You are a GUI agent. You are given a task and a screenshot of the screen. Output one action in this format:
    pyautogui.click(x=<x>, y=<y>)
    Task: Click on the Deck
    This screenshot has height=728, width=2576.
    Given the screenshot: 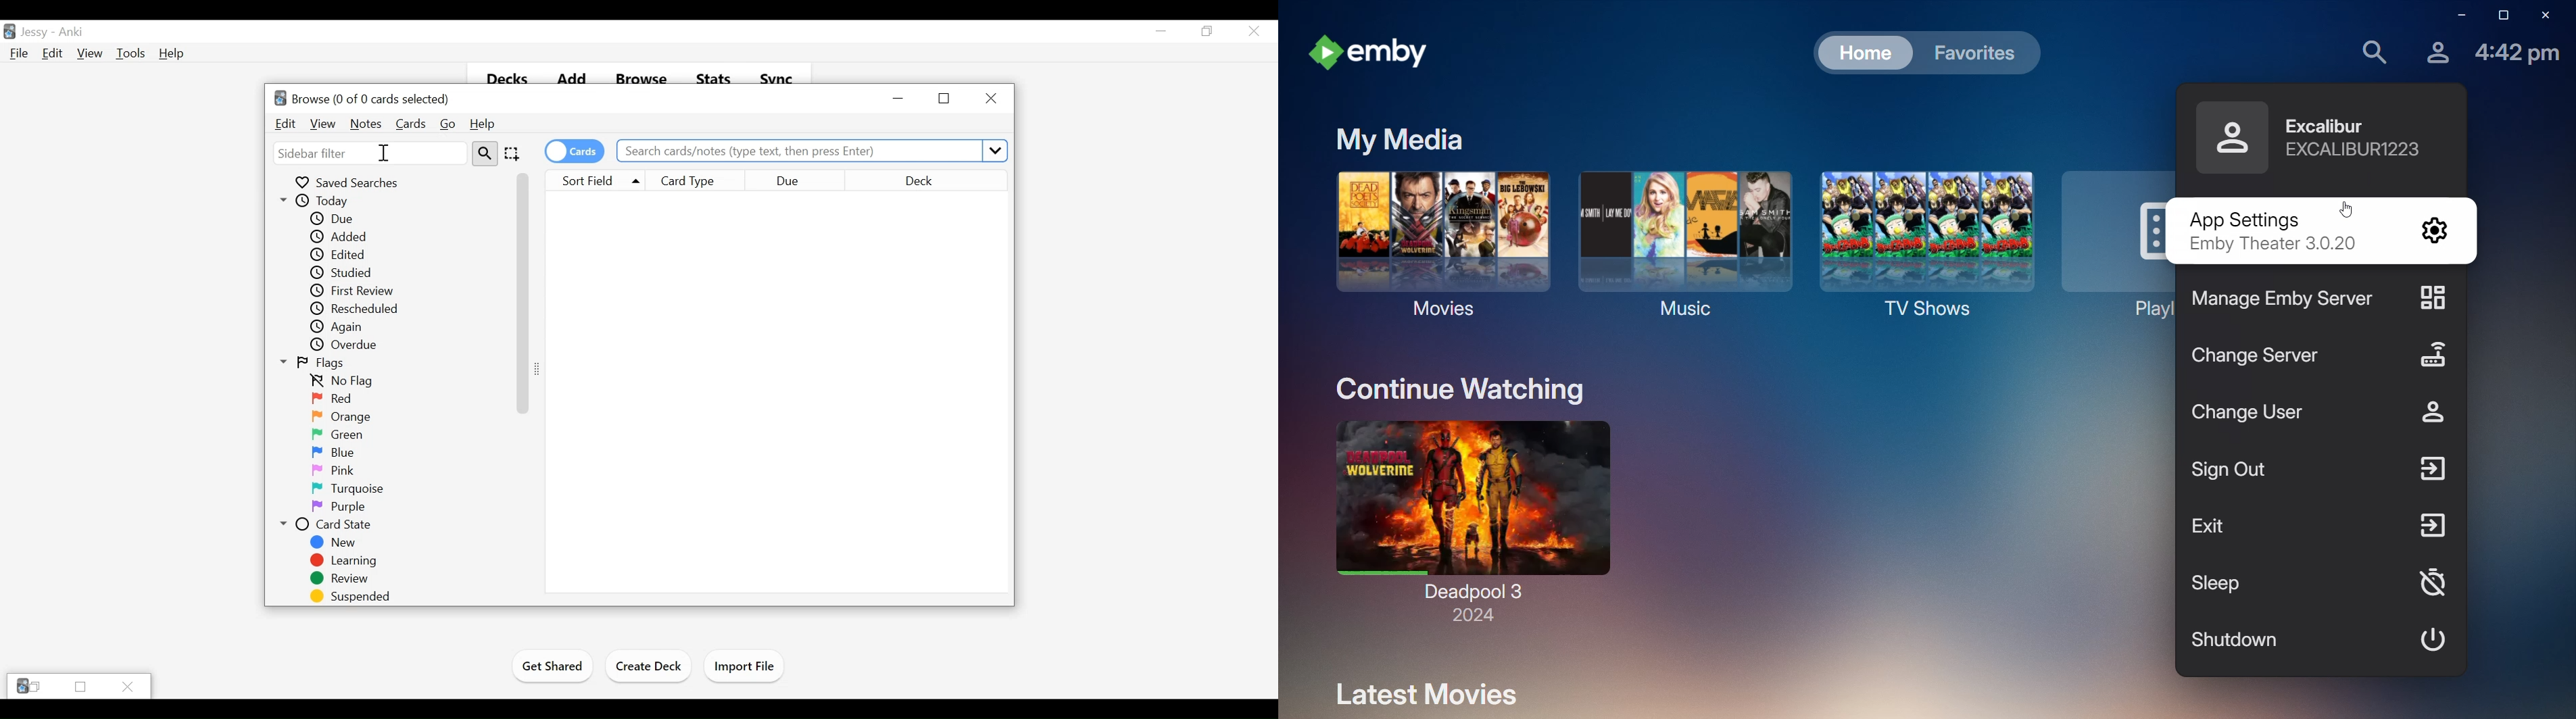 What is the action you would take?
    pyautogui.click(x=942, y=180)
    